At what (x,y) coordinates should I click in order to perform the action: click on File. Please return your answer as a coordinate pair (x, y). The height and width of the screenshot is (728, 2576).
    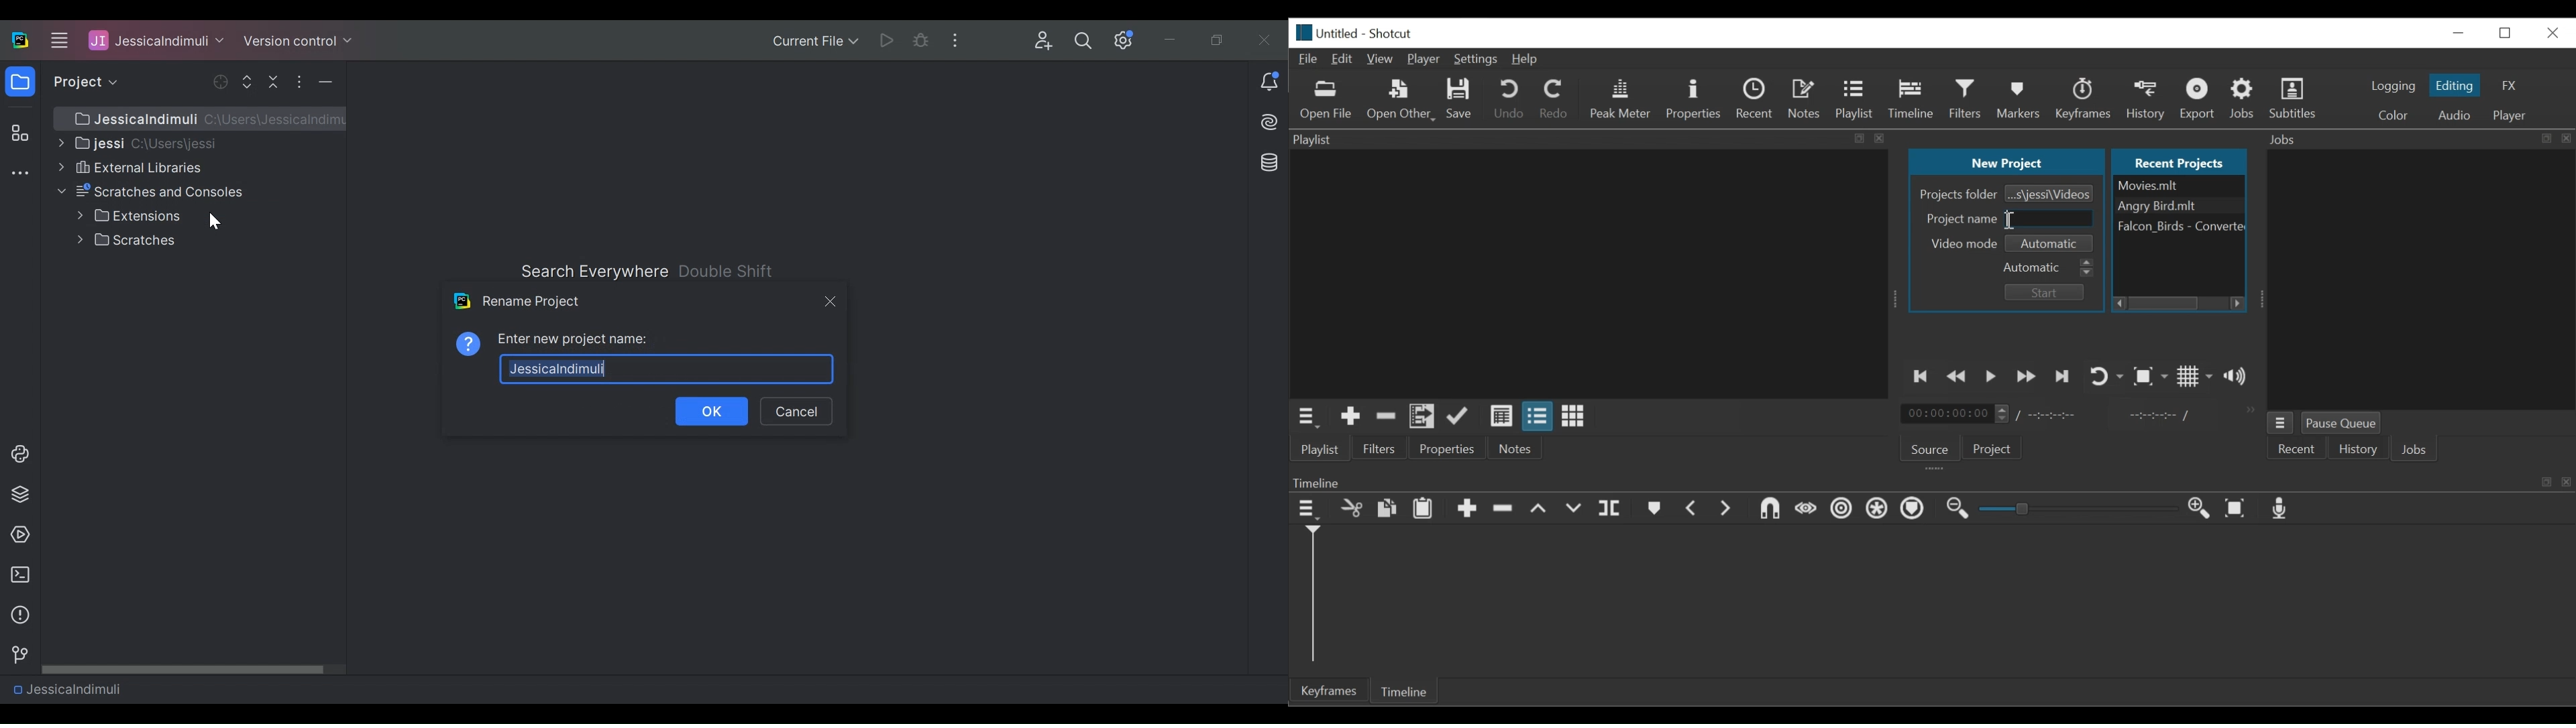
    Looking at the image, I should click on (2179, 227).